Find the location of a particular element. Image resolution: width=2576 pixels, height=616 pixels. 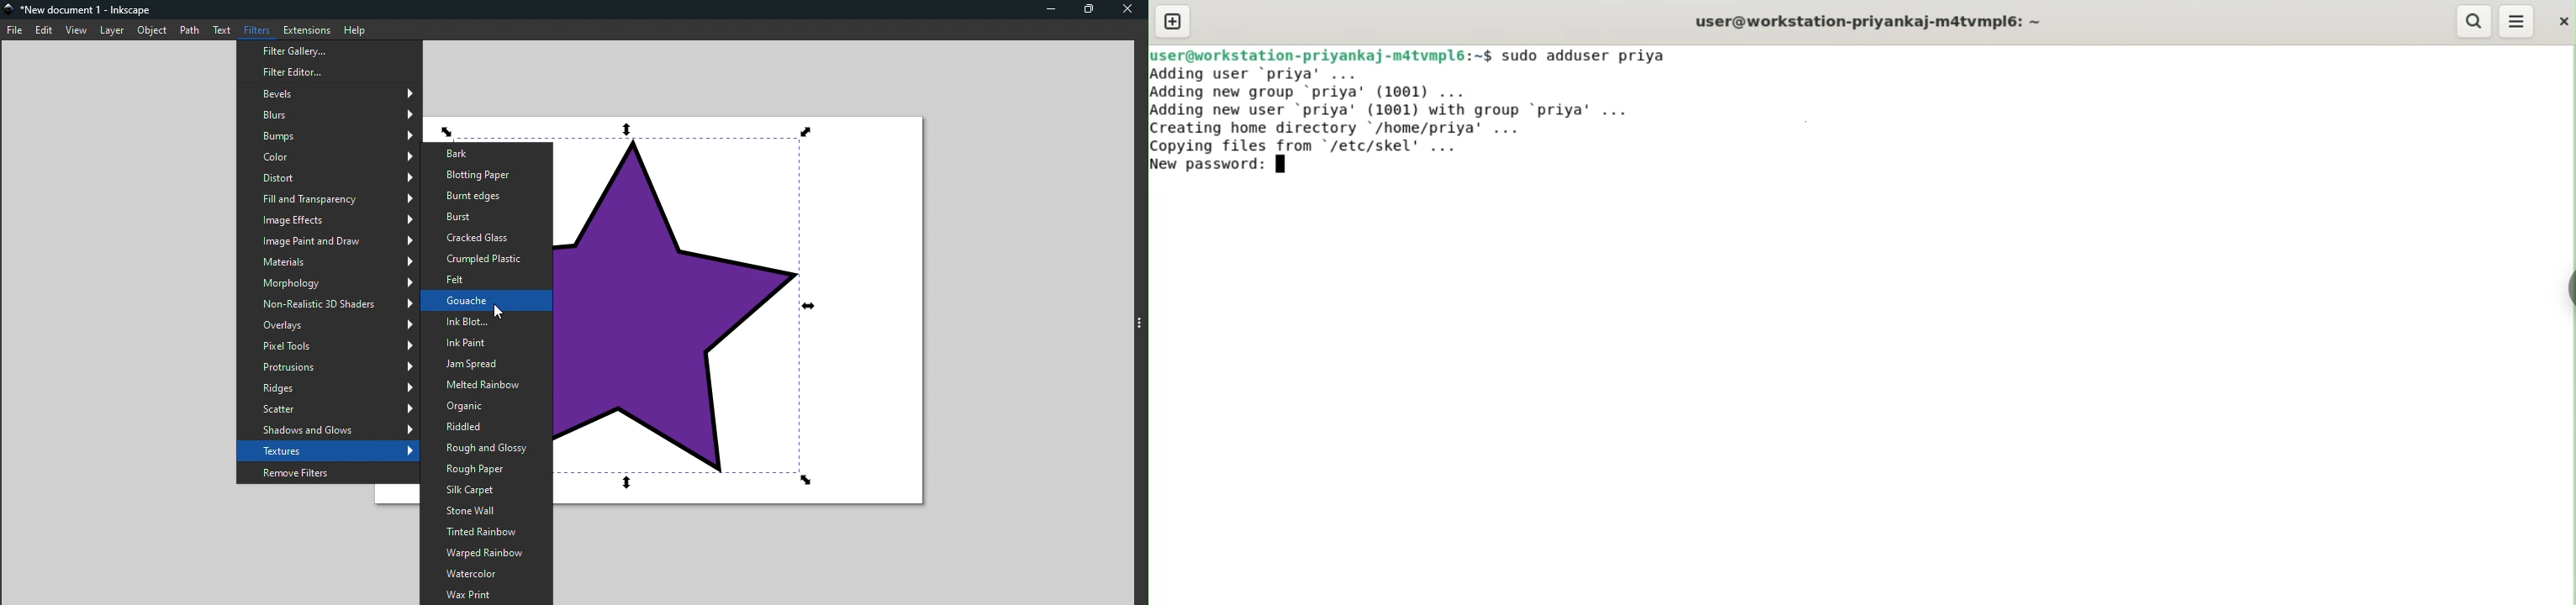

cursor is located at coordinates (494, 311).